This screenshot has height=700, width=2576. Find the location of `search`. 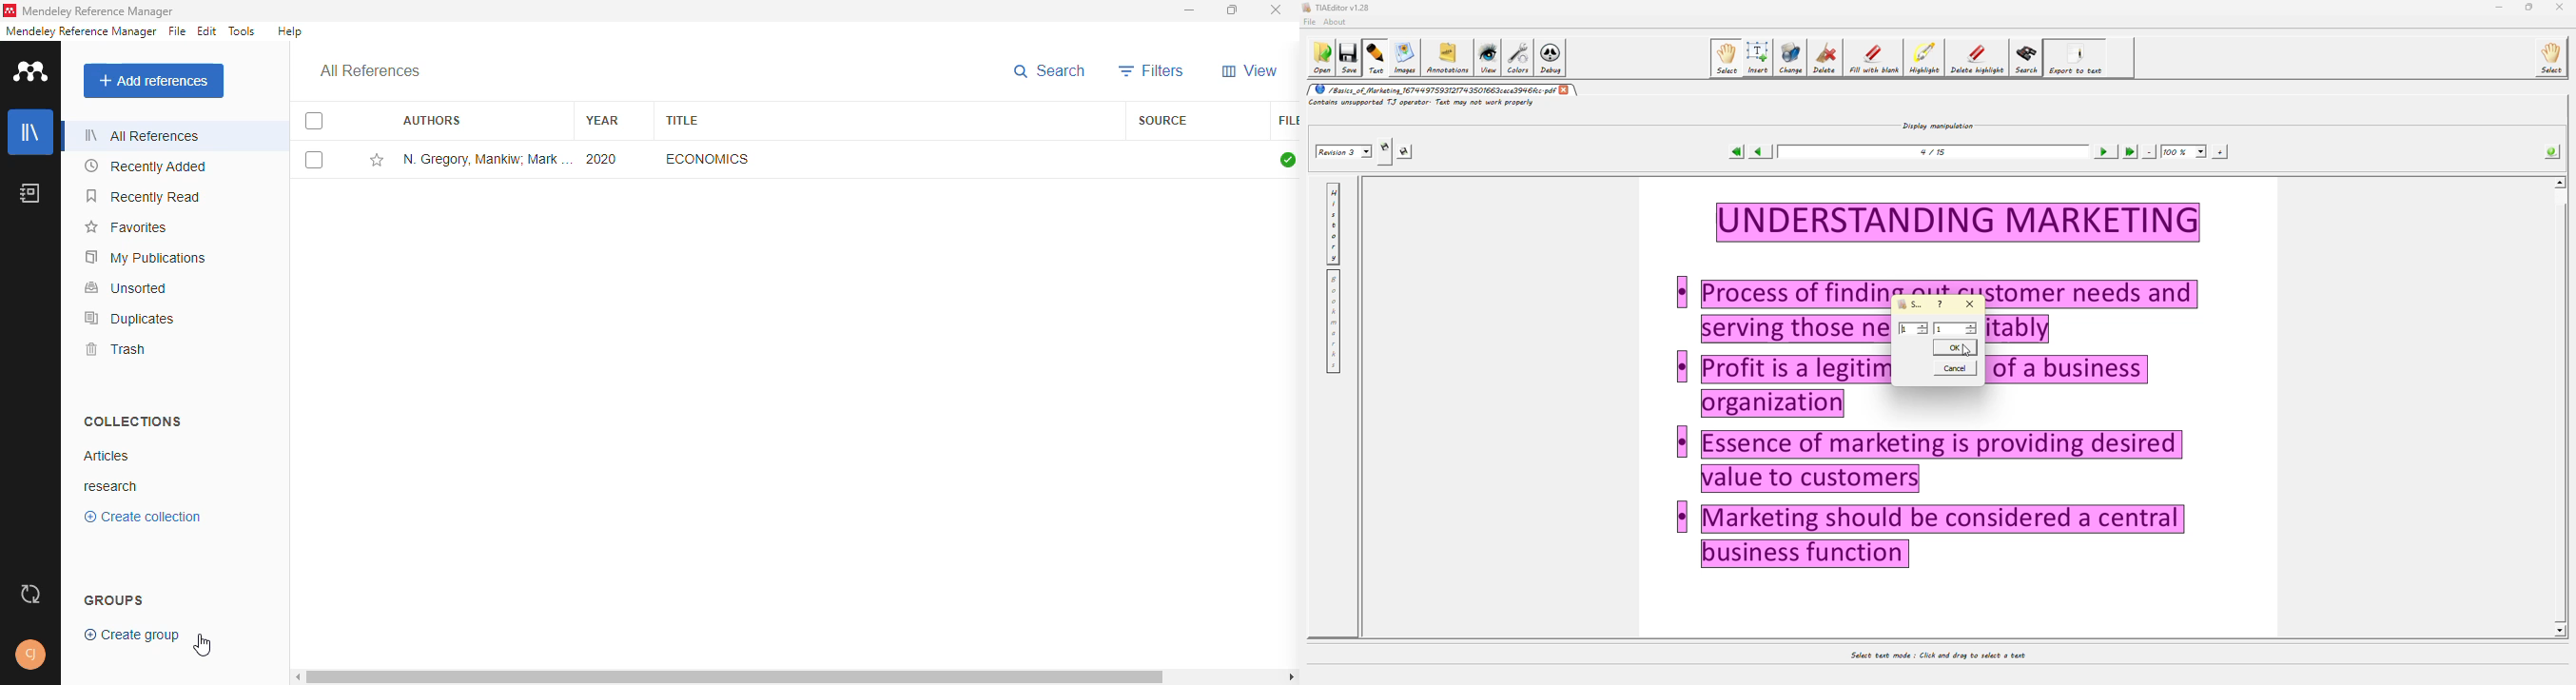

search is located at coordinates (1049, 71).